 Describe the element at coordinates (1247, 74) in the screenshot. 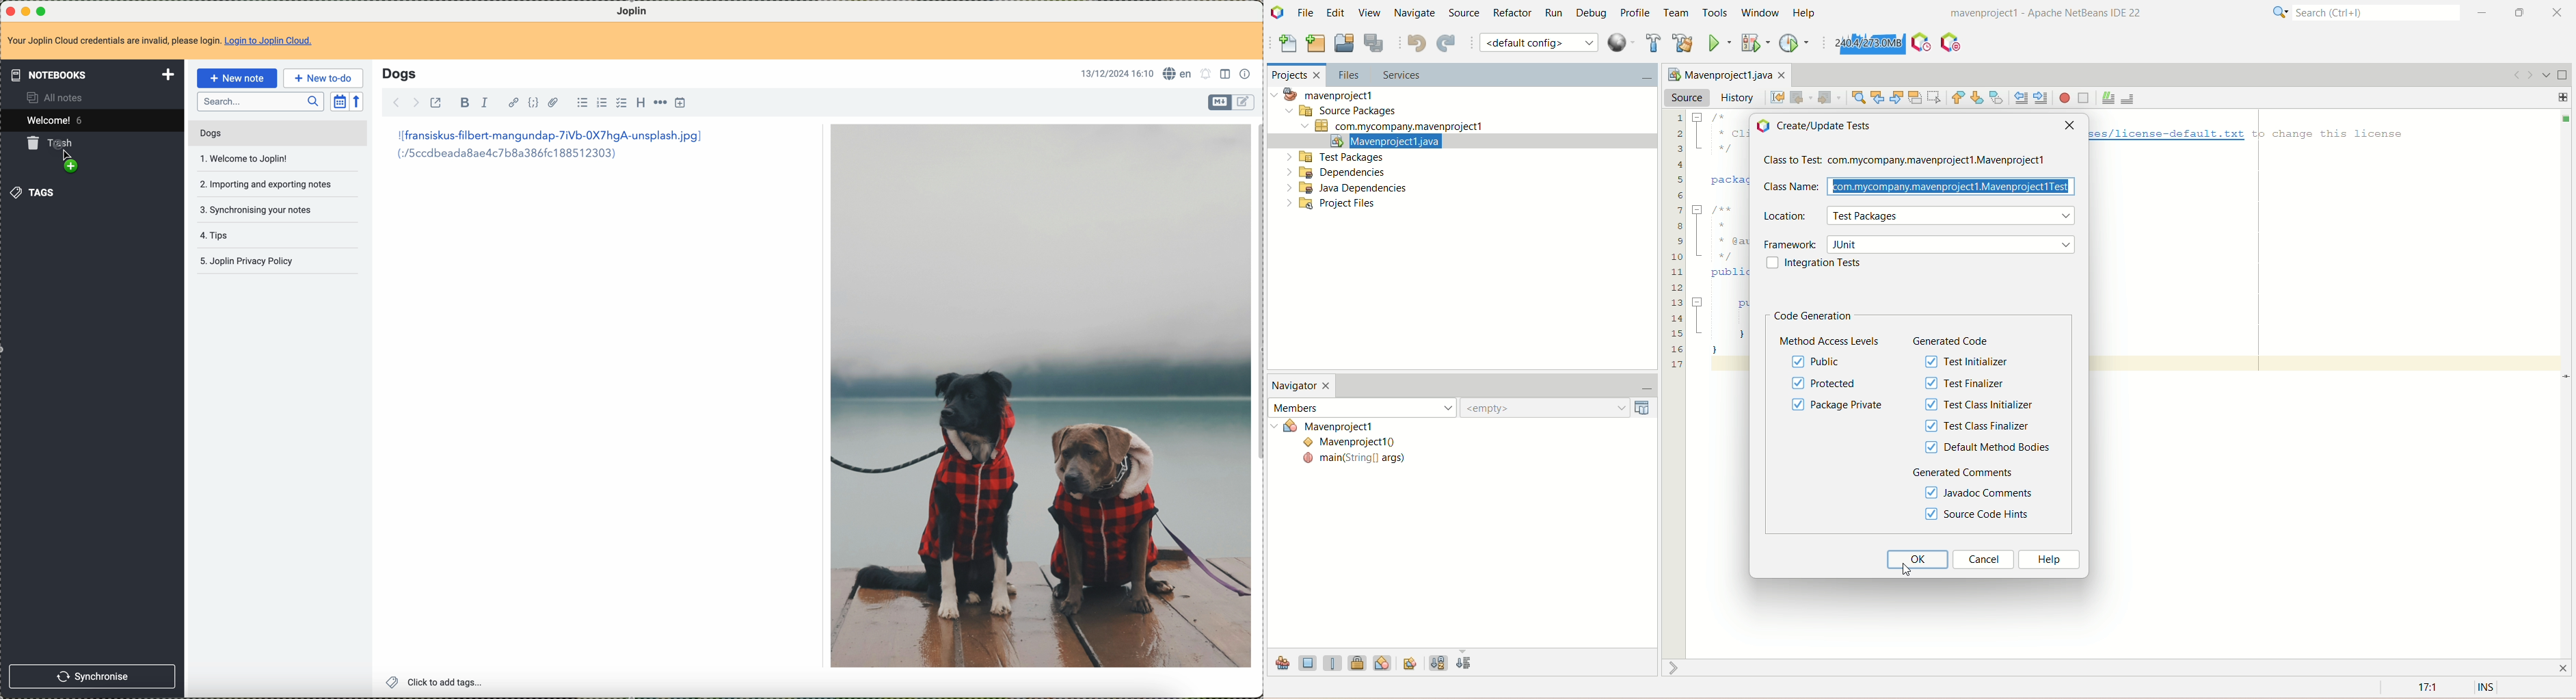

I see `note properties` at that location.